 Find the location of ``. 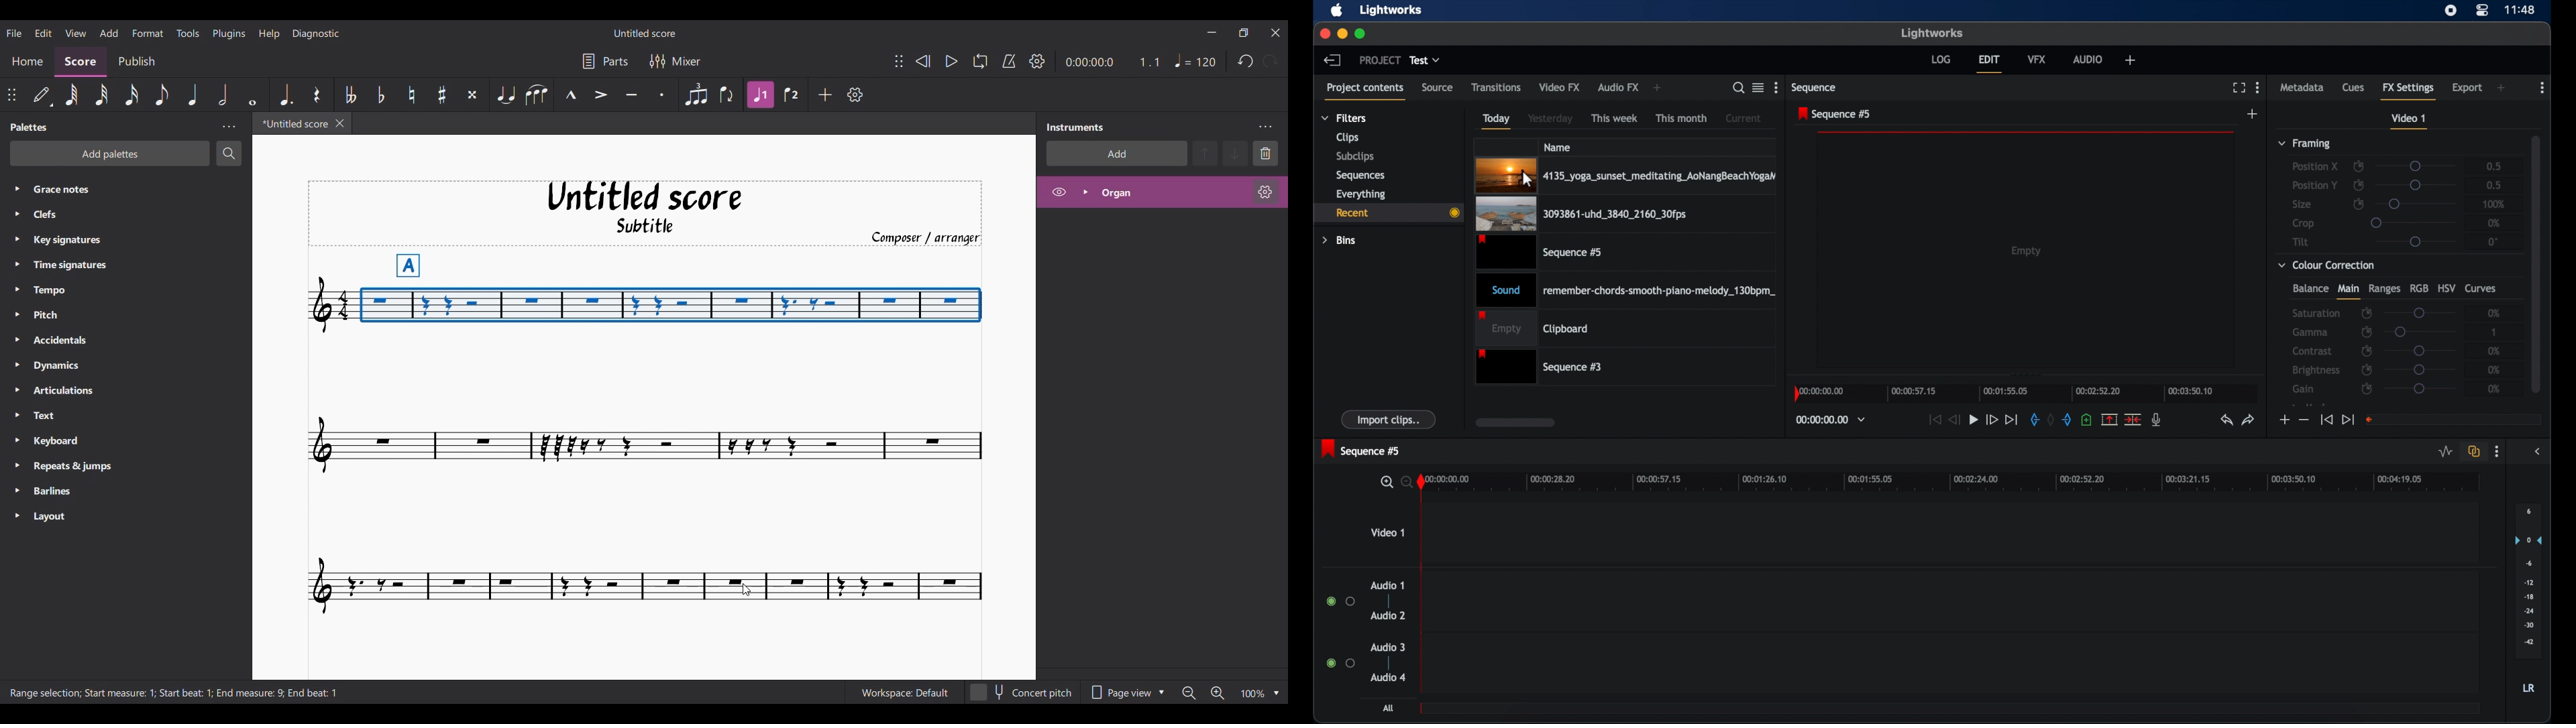

 is located at coordinates (2349, 292).